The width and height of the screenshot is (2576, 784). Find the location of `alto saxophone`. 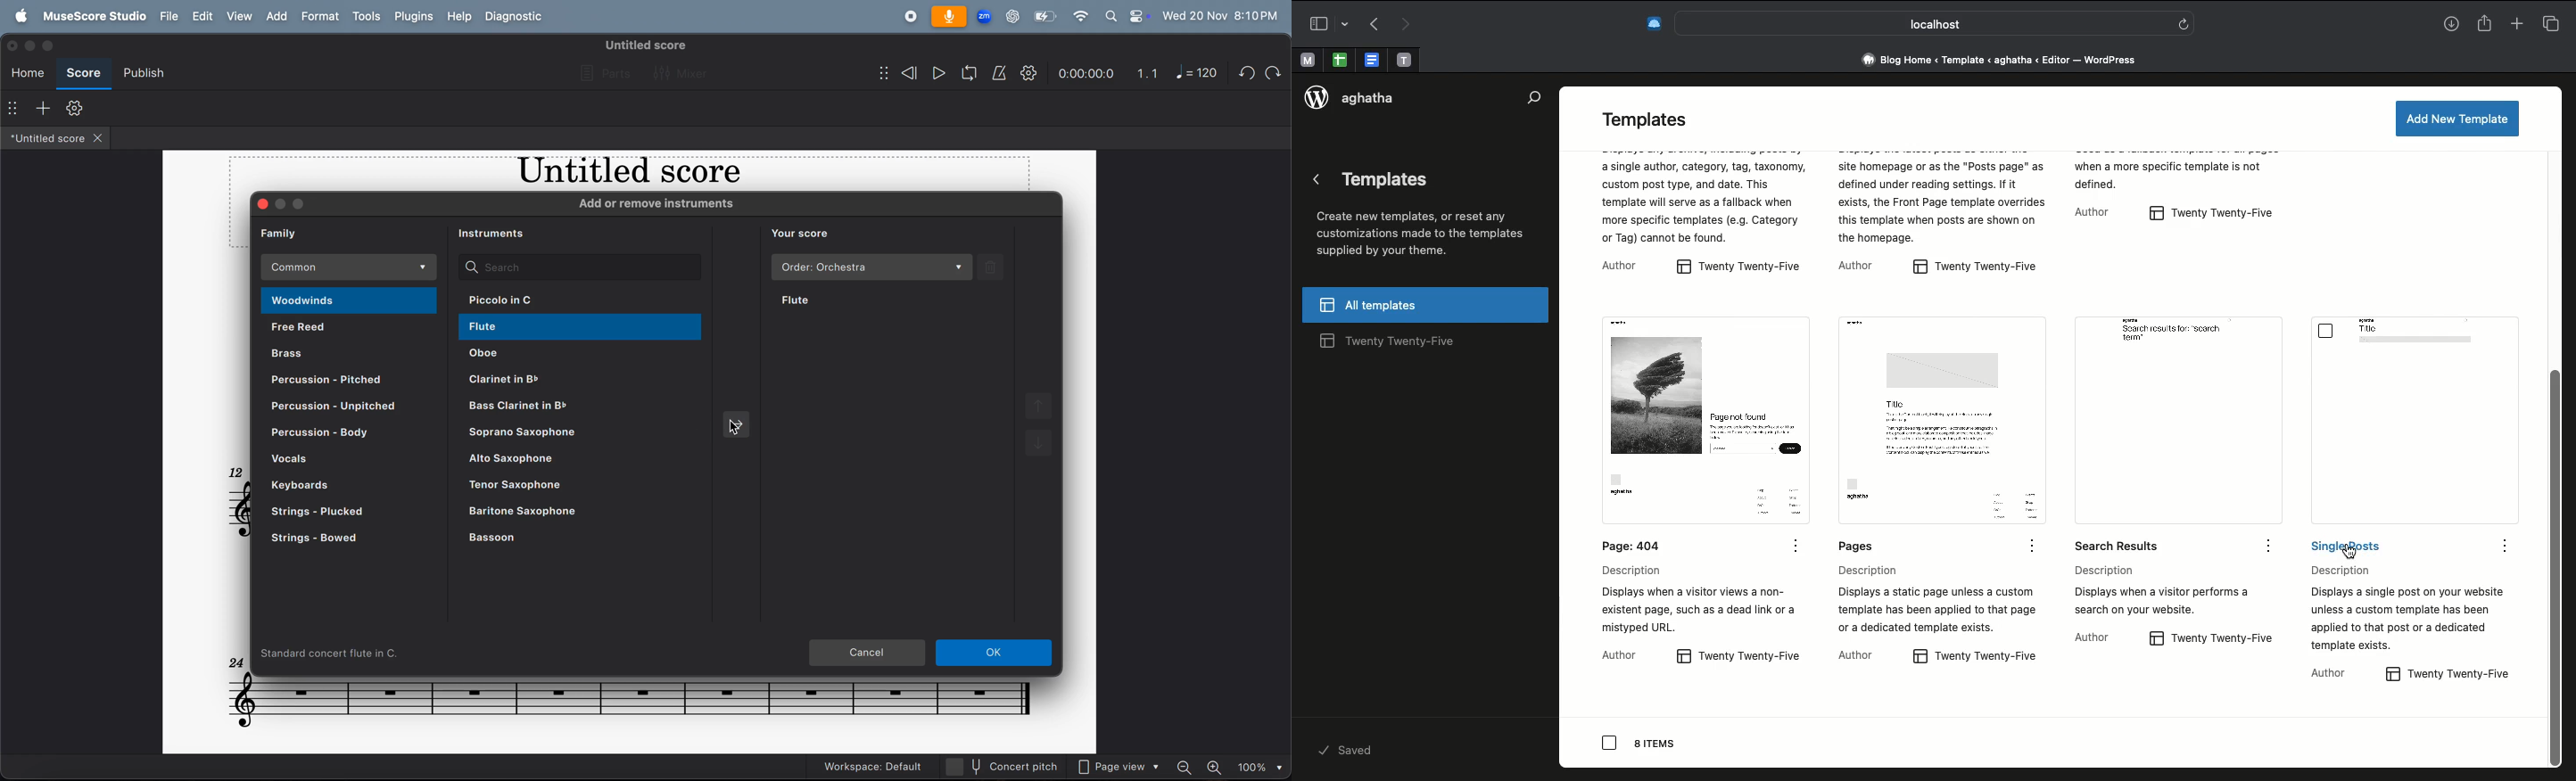

alto saxophone is located at coordinates (577, 459).